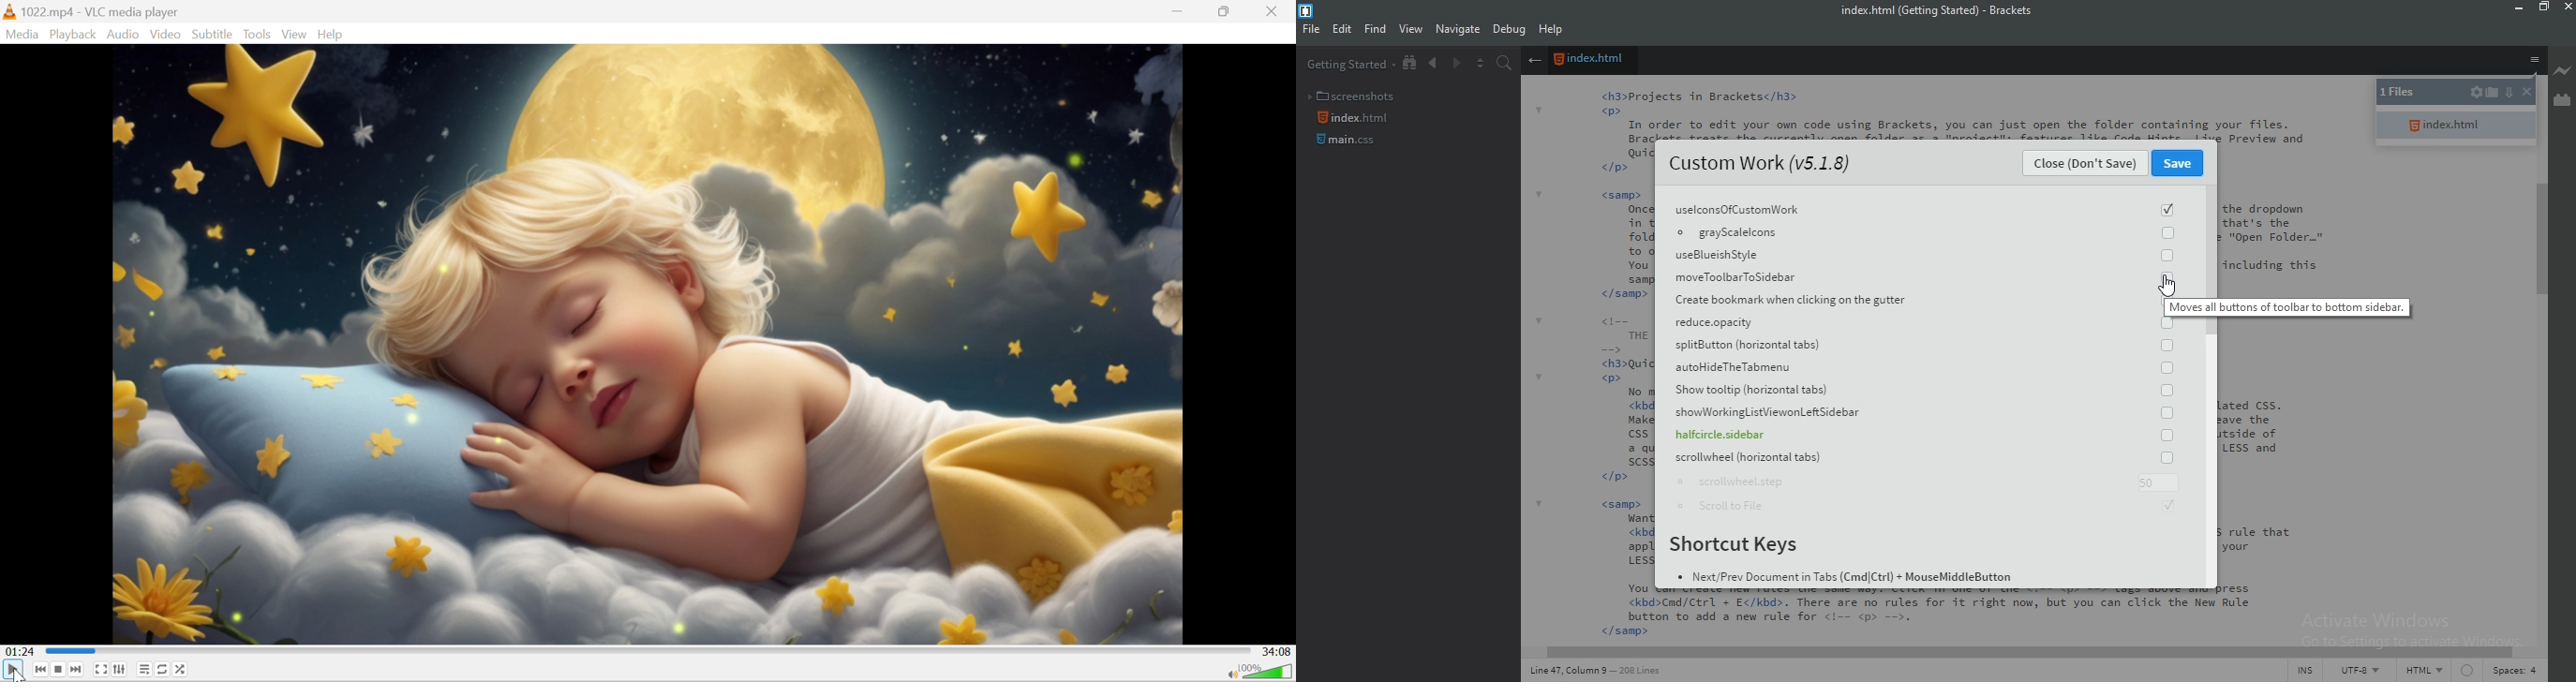 Image resolution: width=2576 pixels, height=700 pixels. What do you see at coordinates (2515, 9) in the screenshot?
I see `minmise` at bounding box center [2515, 9].